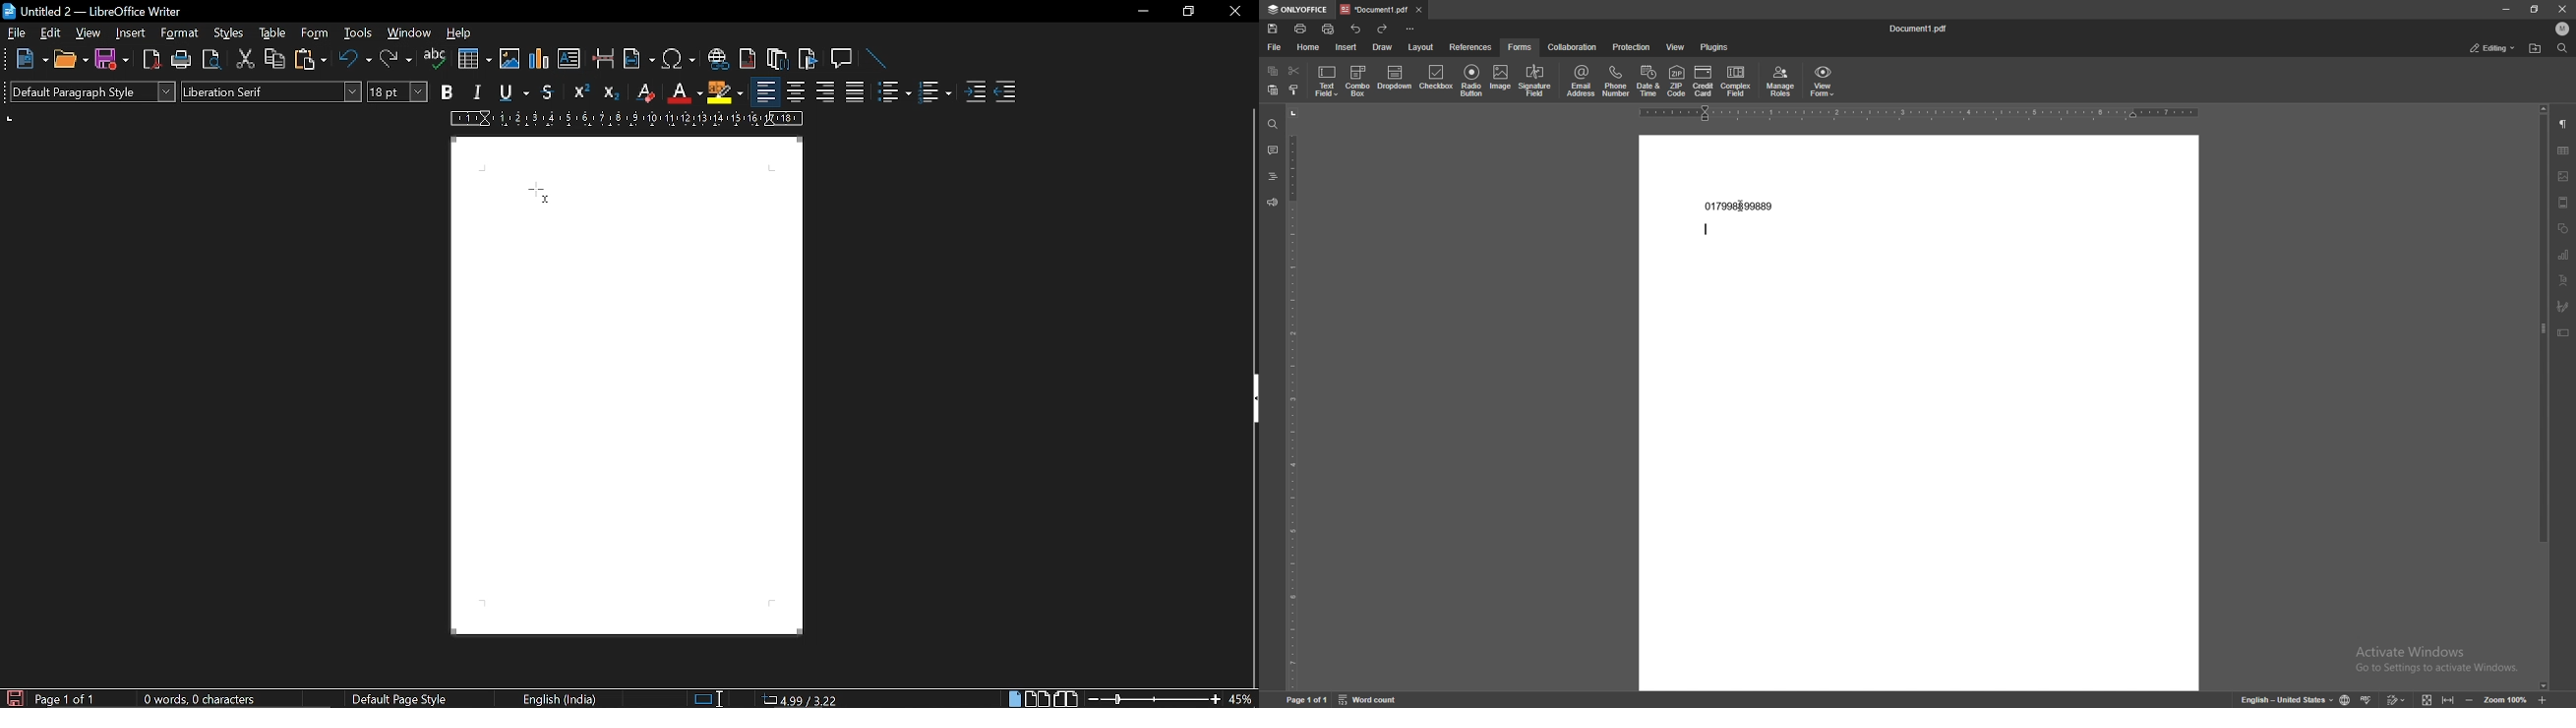  I want to click on italic, so click(474, 93).